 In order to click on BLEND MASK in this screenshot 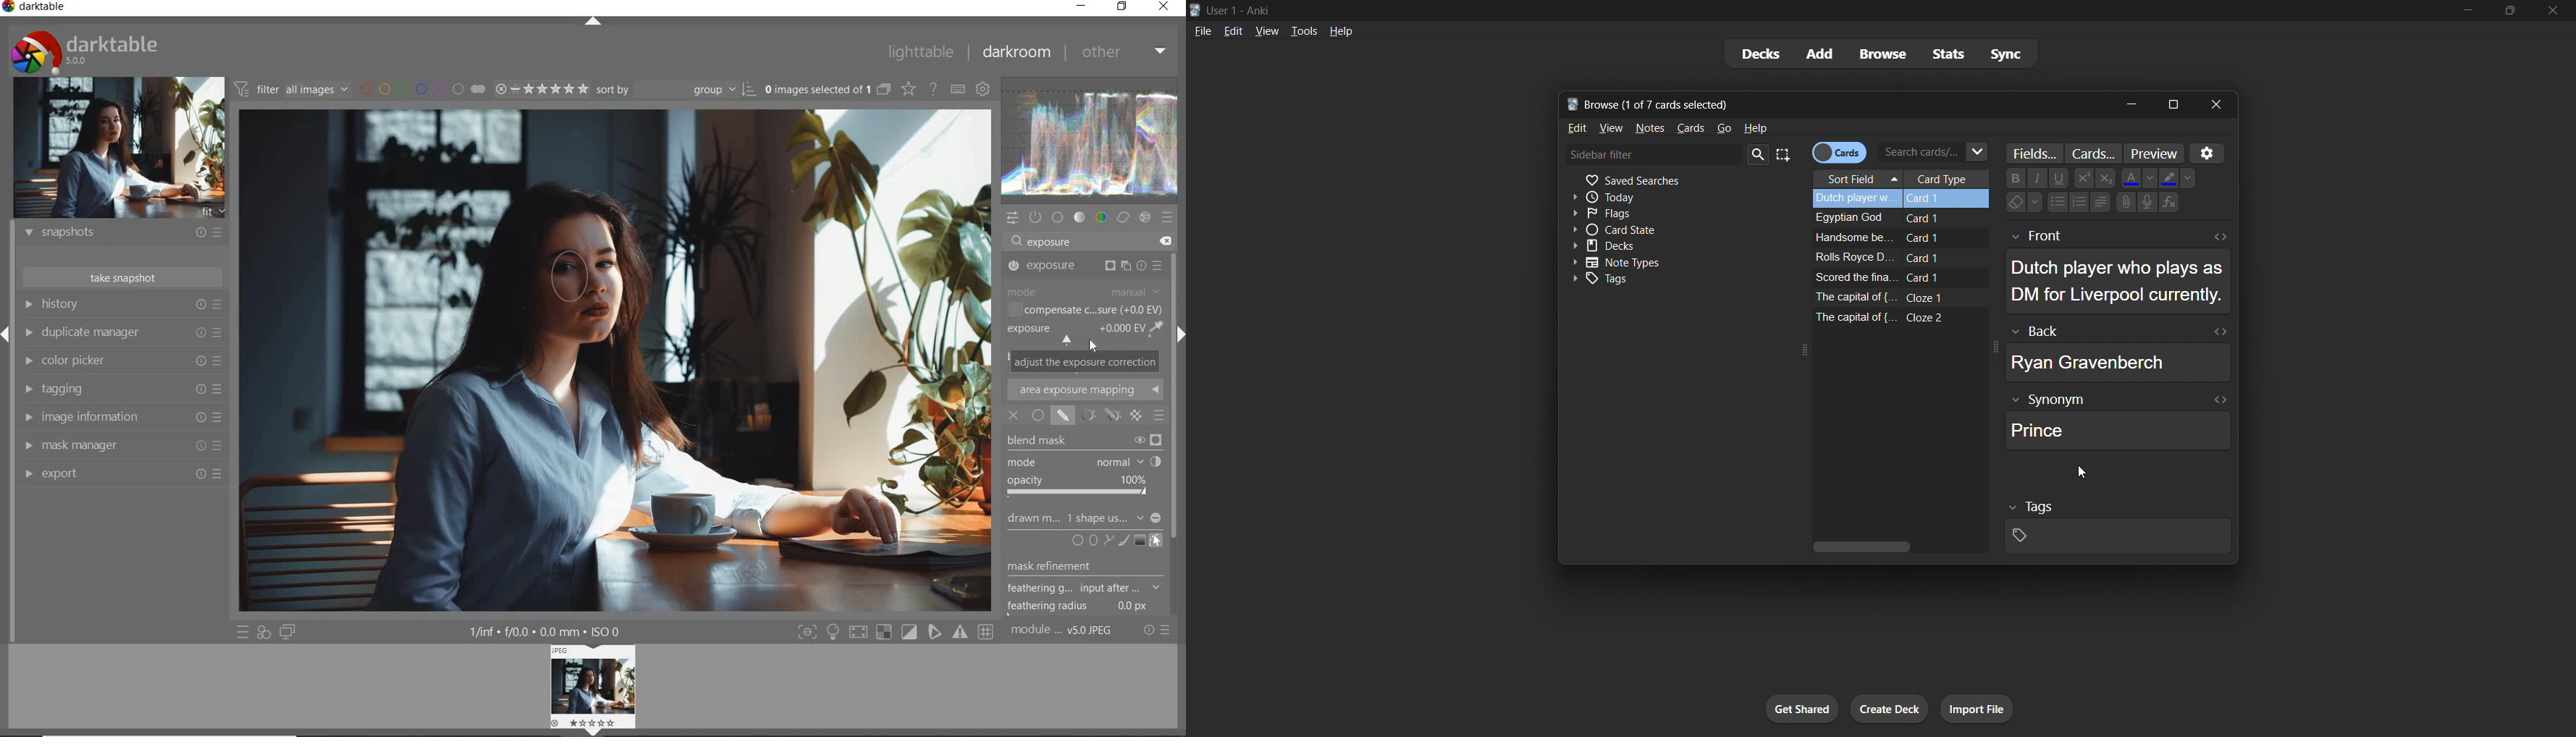, I will do `click(1083, 441)`.